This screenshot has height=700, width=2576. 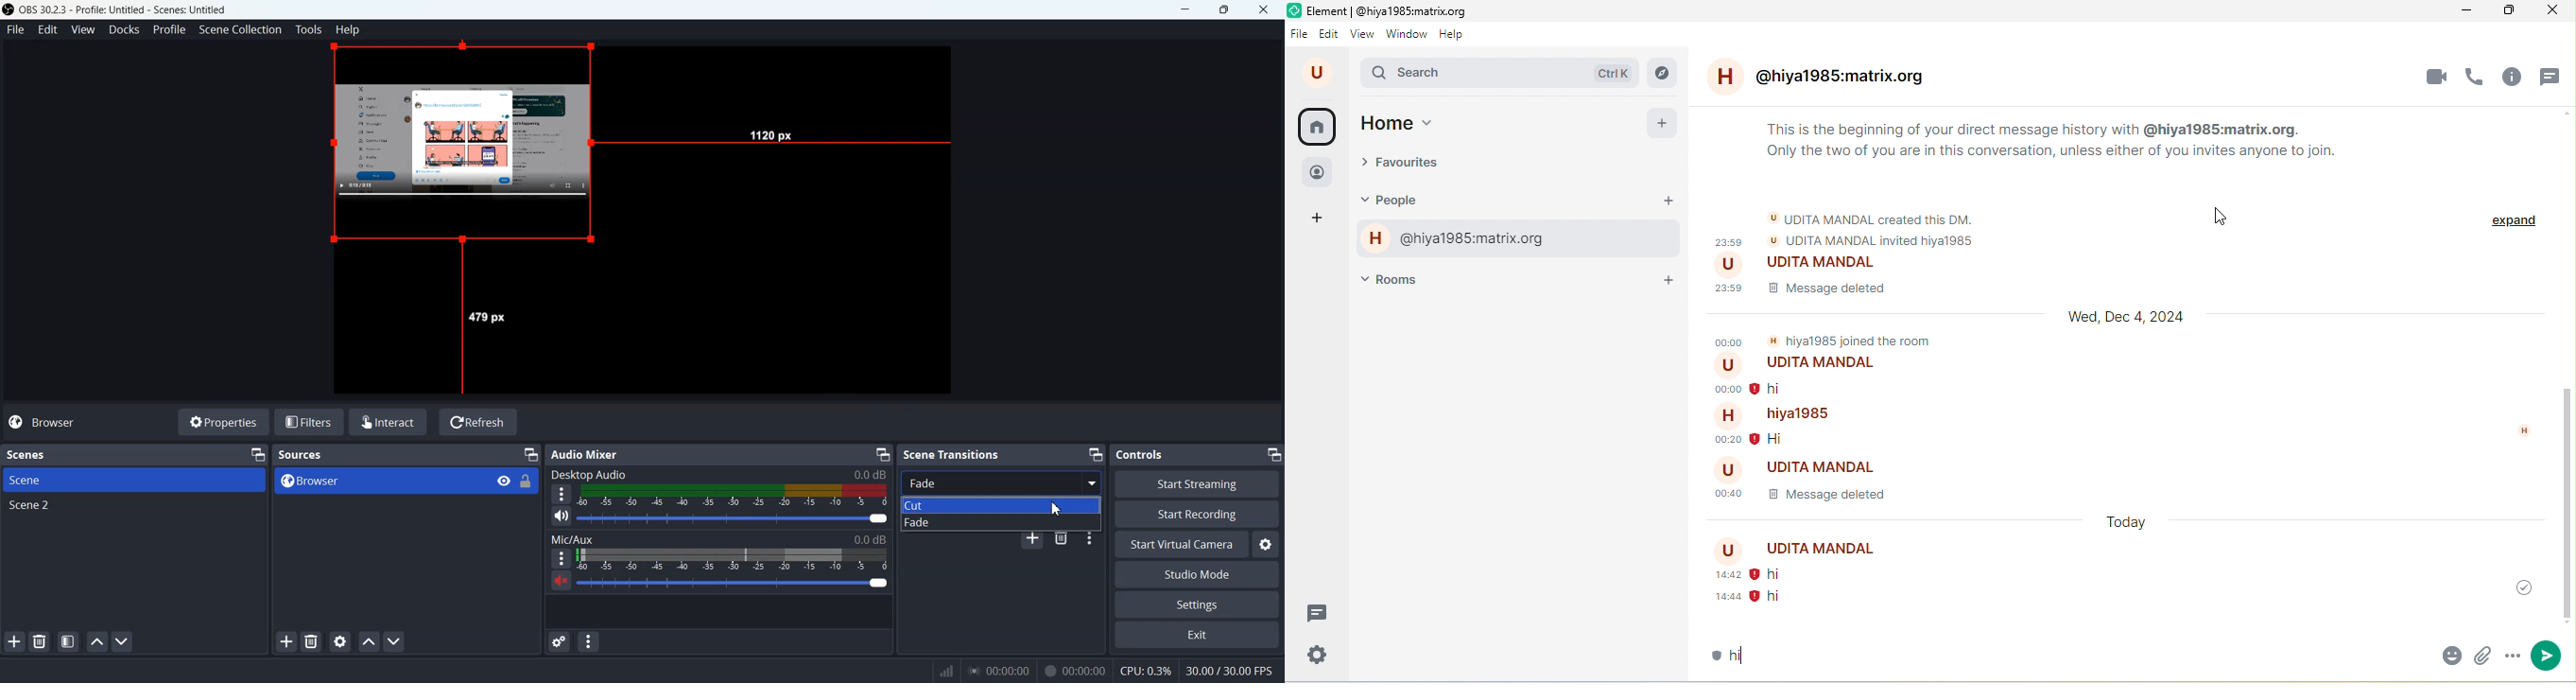 I want to click on Move source down, so click(x=394, y=641).